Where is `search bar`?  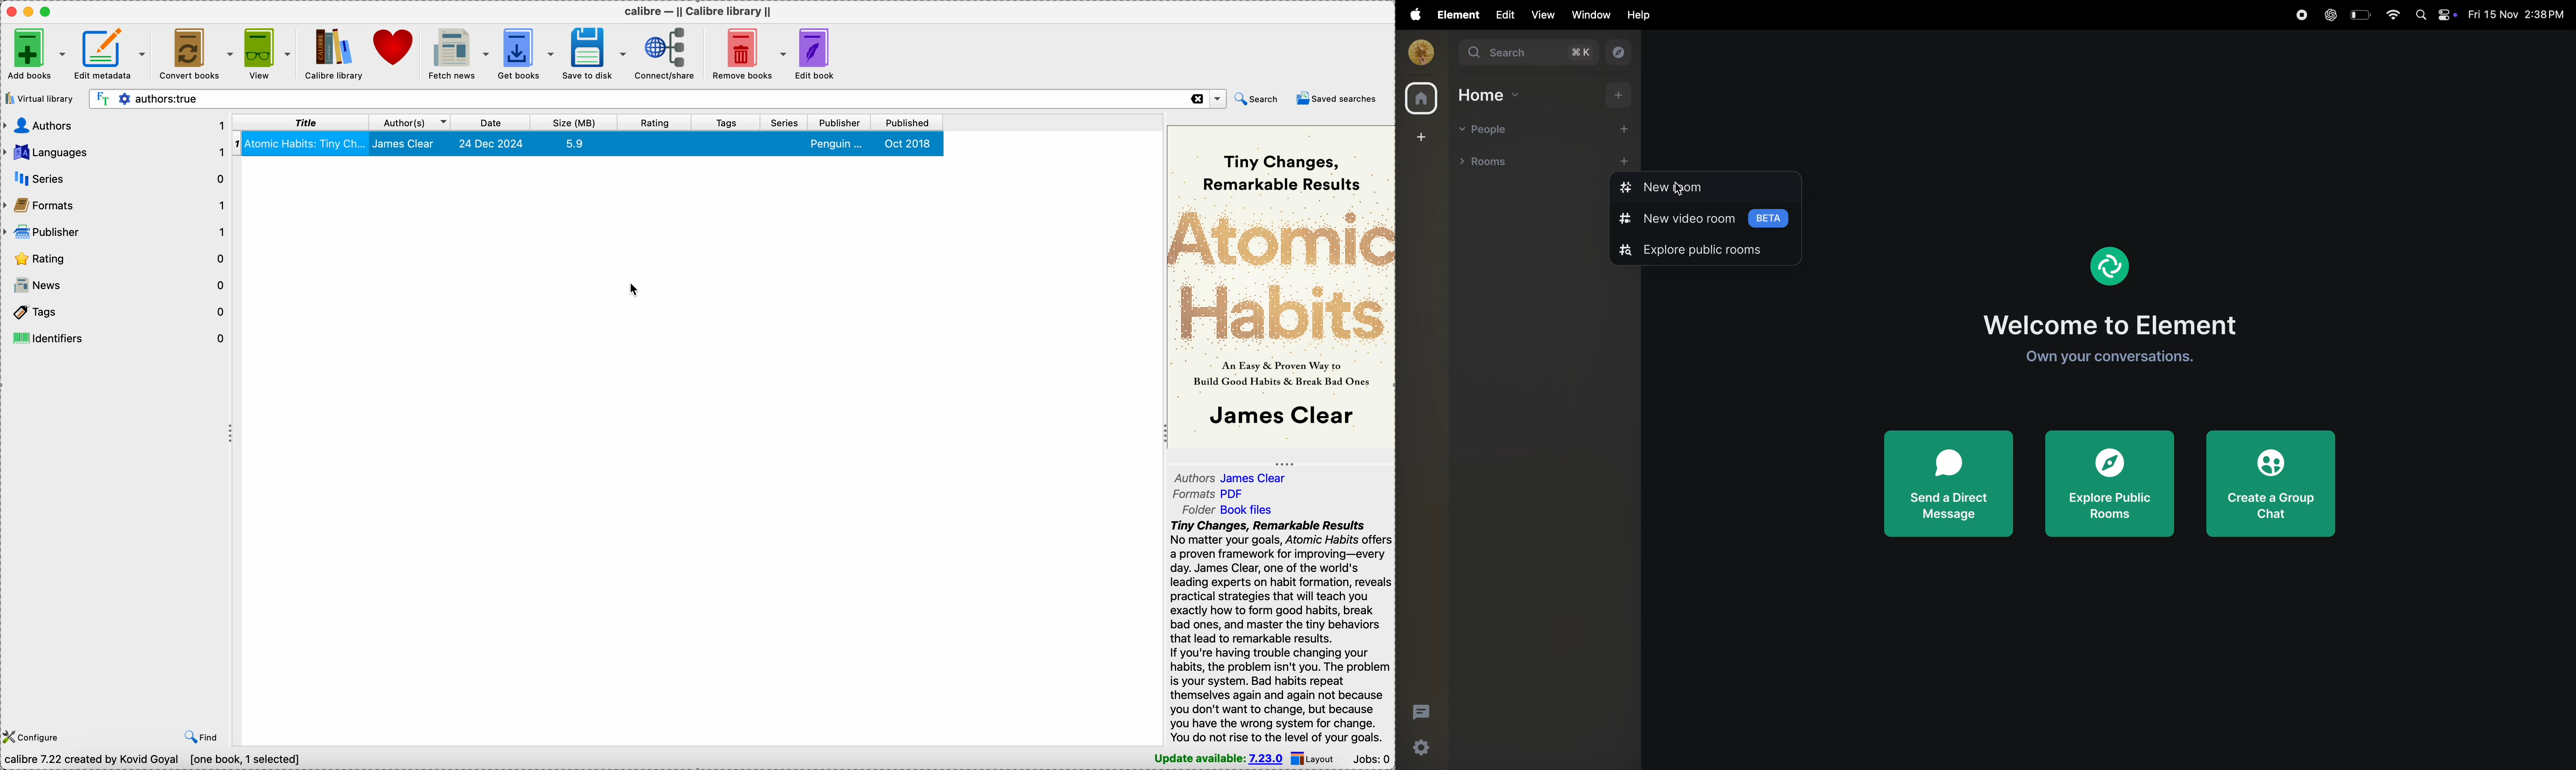
search bar is located at coordinates (655, 98).